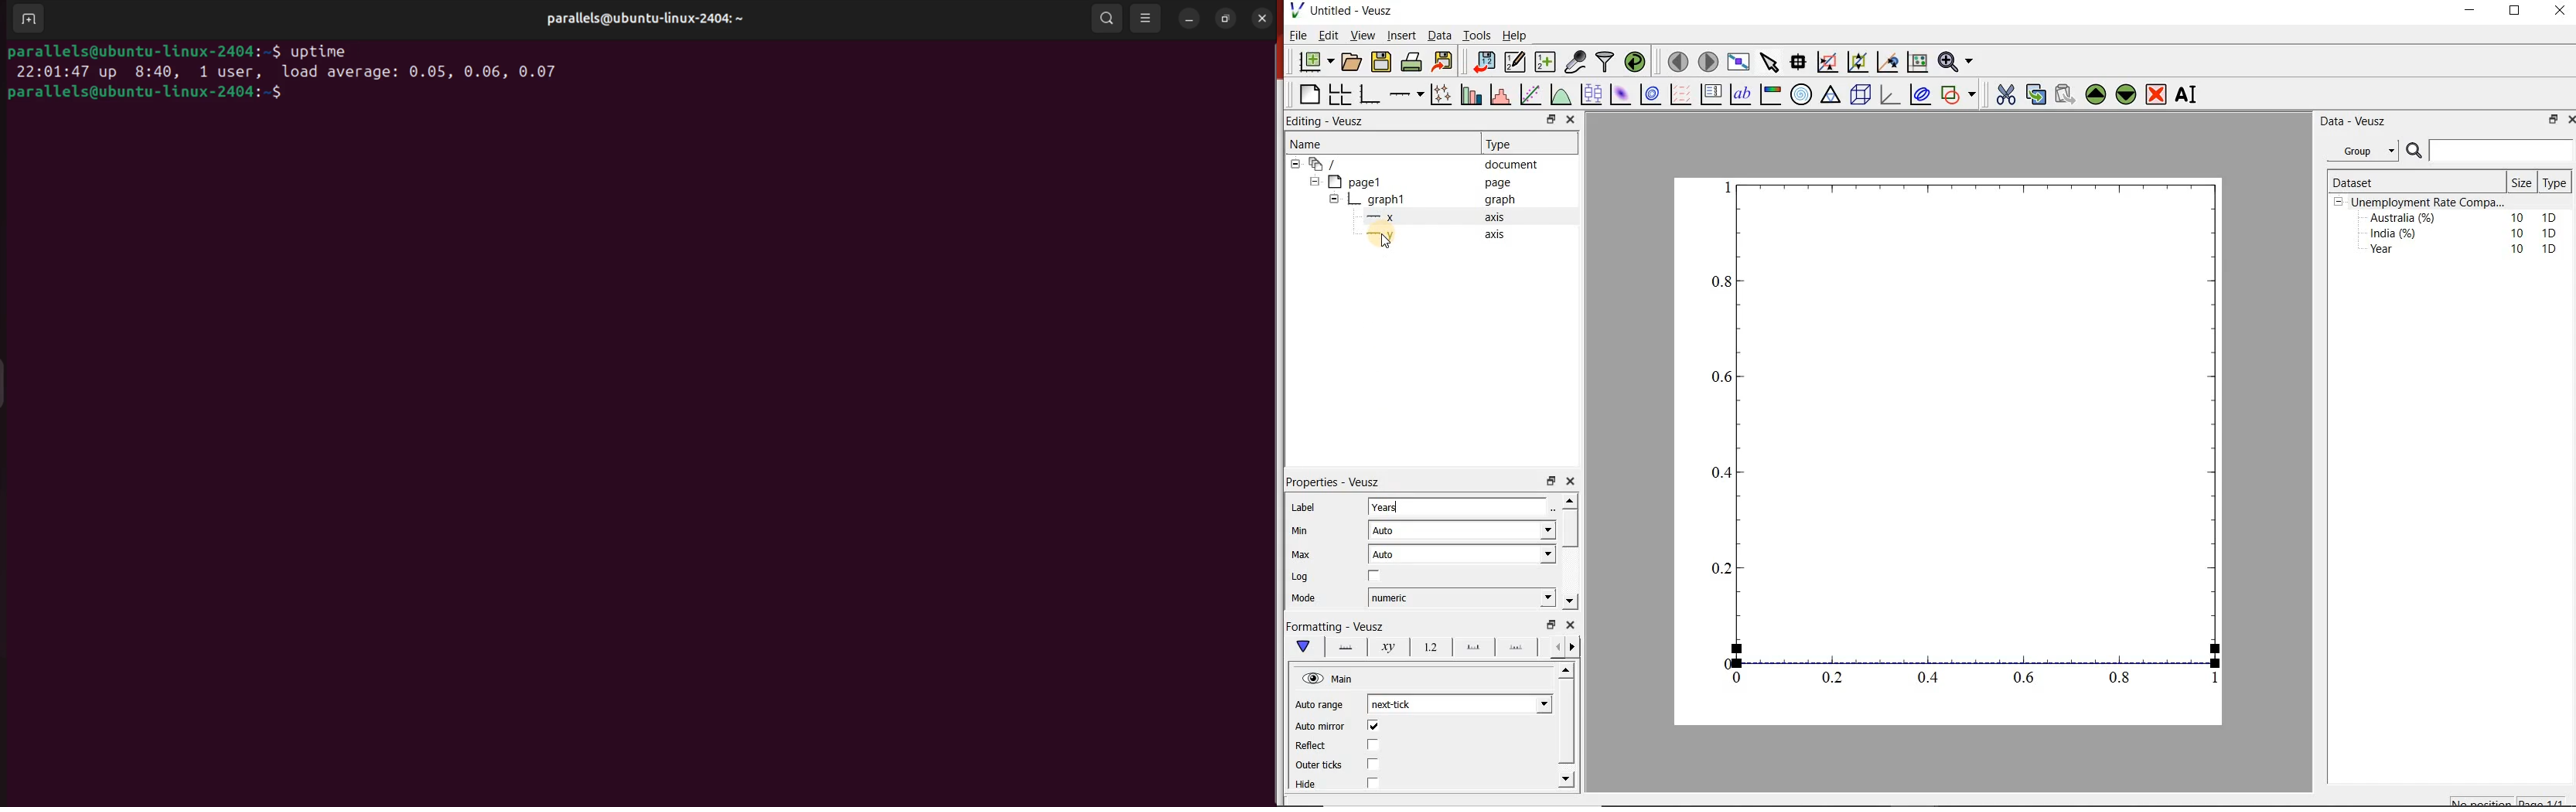  I want to click on Editing - Veusz, so click(1328, 120).